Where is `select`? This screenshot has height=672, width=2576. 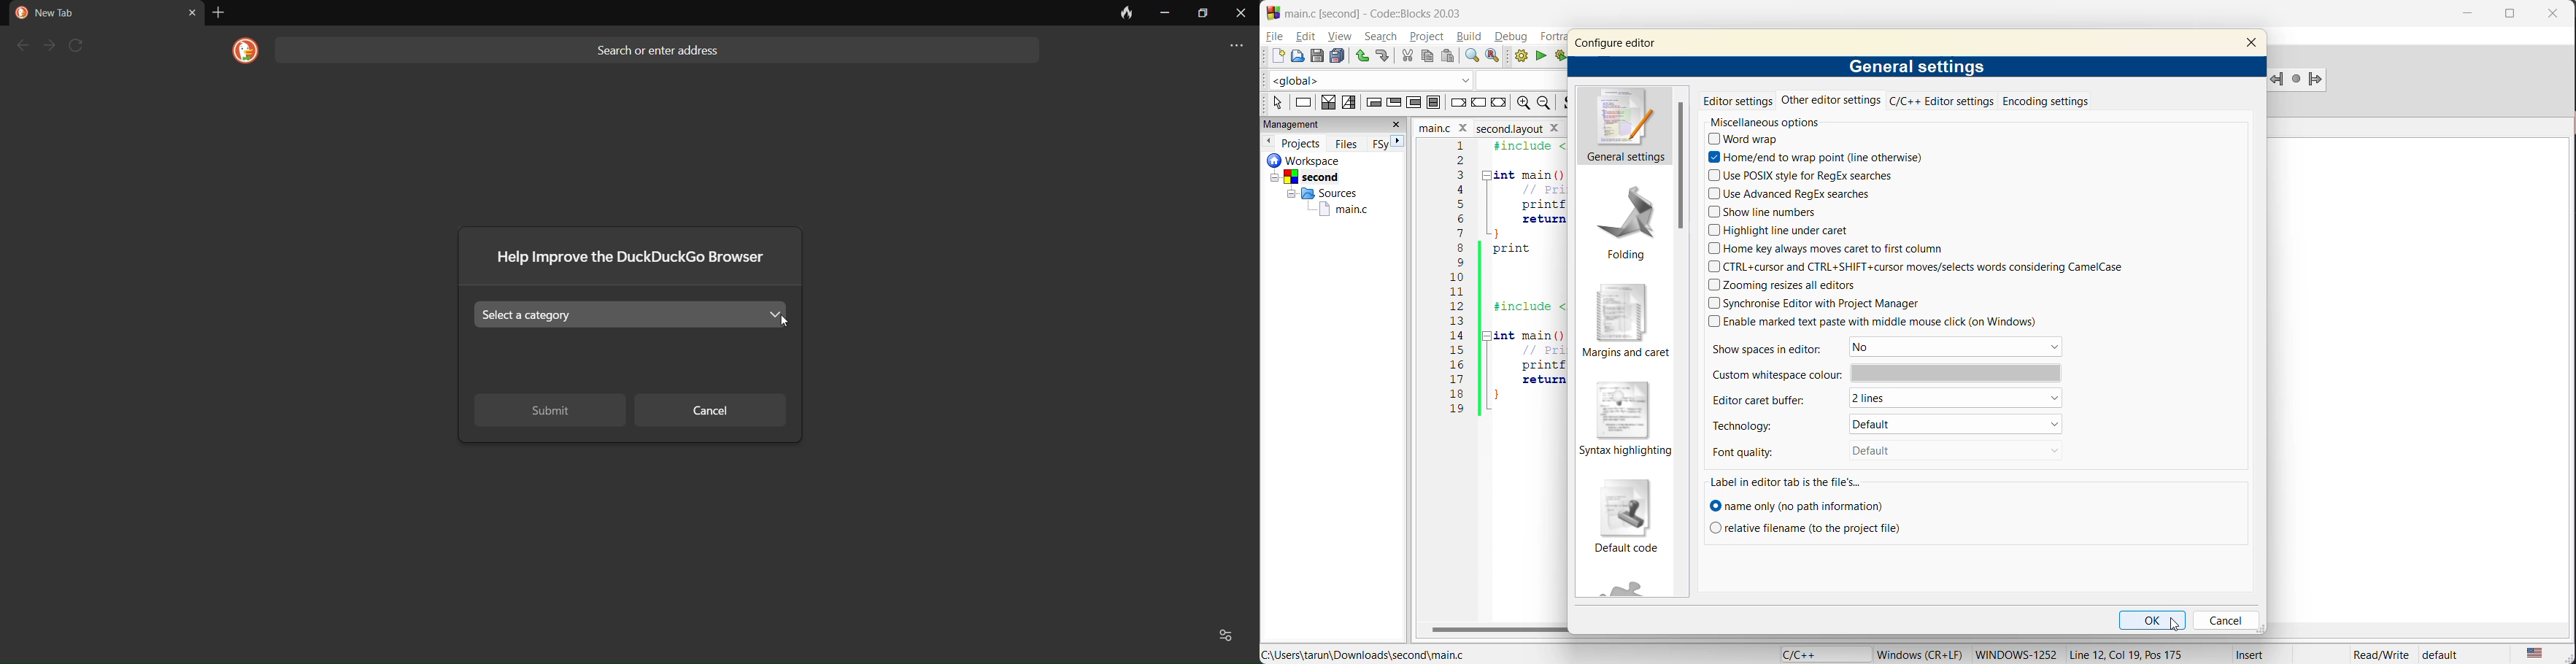
select is located at coordinates (1277, 102).